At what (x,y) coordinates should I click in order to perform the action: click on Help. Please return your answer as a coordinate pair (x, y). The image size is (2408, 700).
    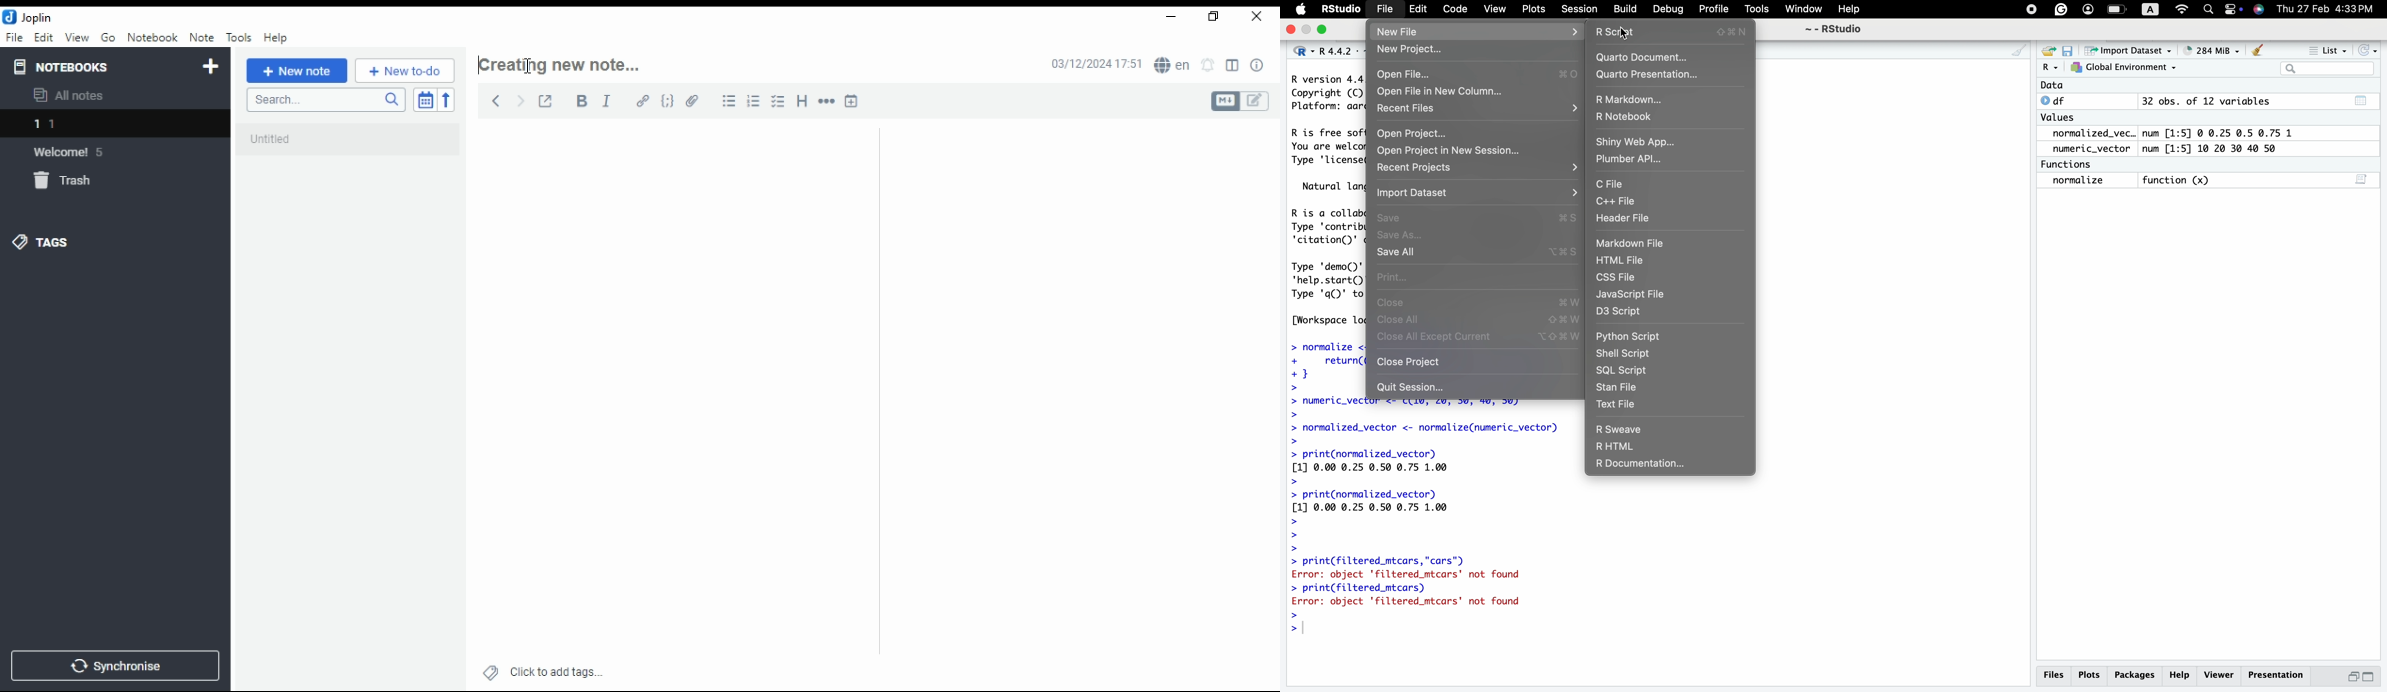
    Looking at the image, I should click on (1852, 8).